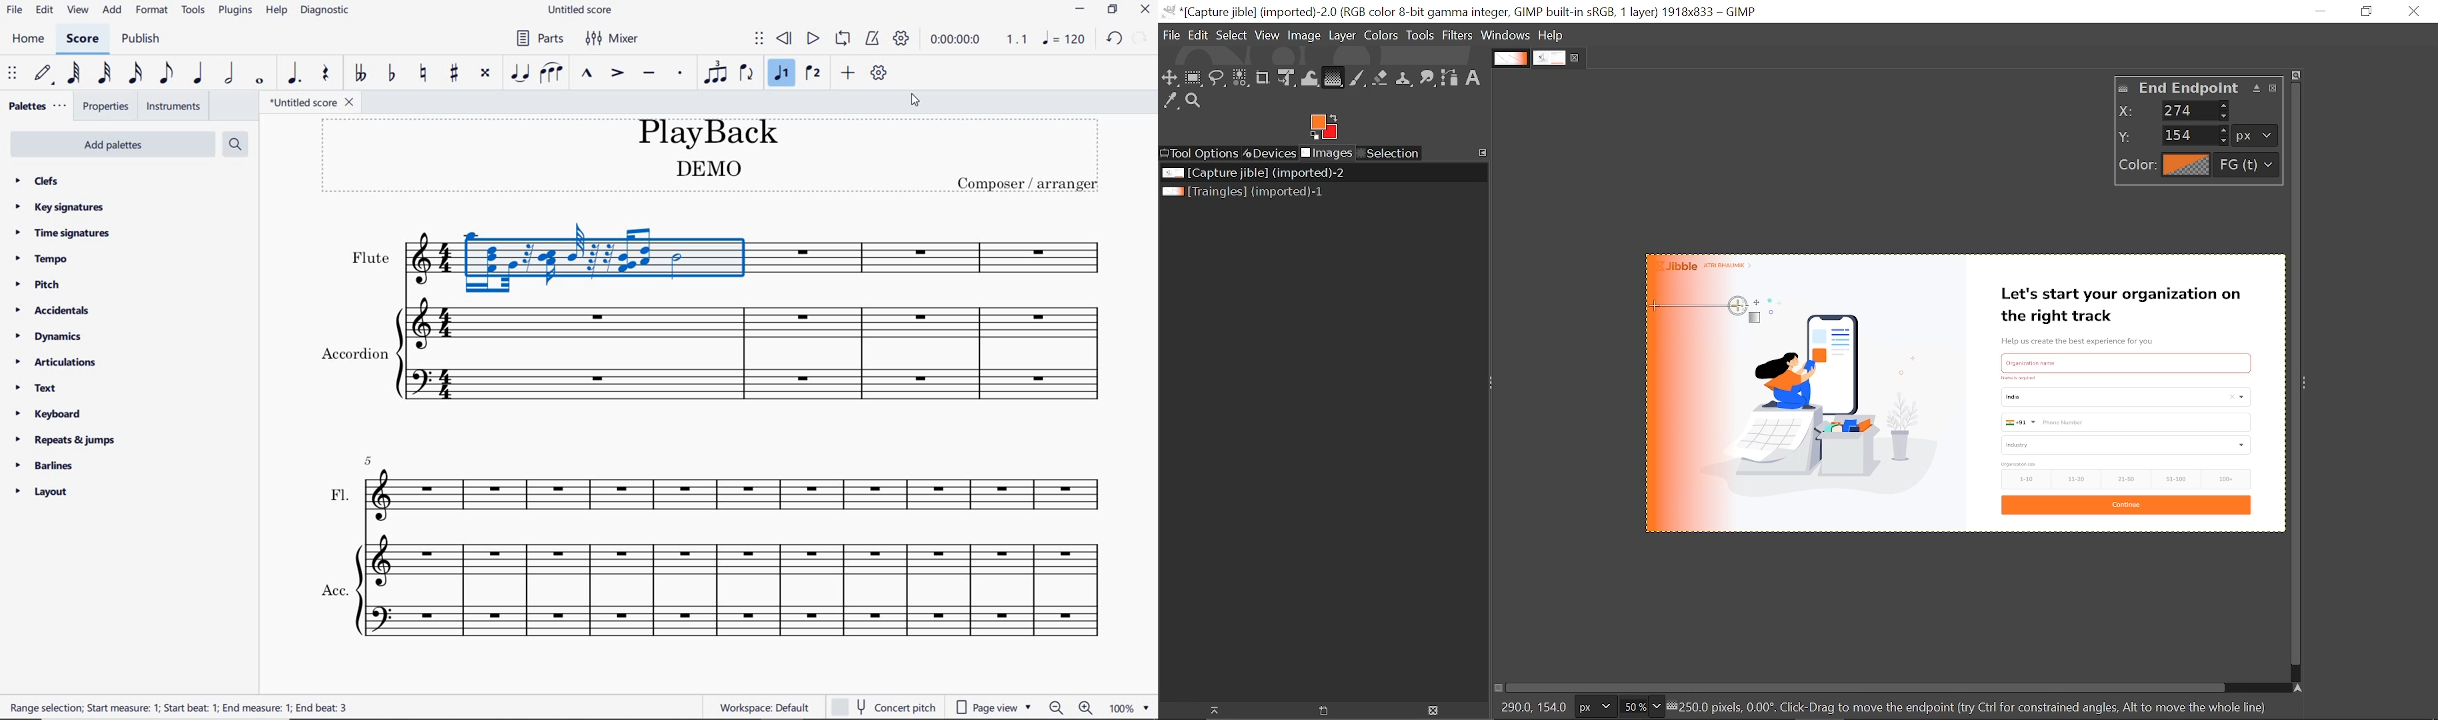  What do you see at coordinates (14, 10) in the screenshot?
I see `file` at bounding box center [14, 10].